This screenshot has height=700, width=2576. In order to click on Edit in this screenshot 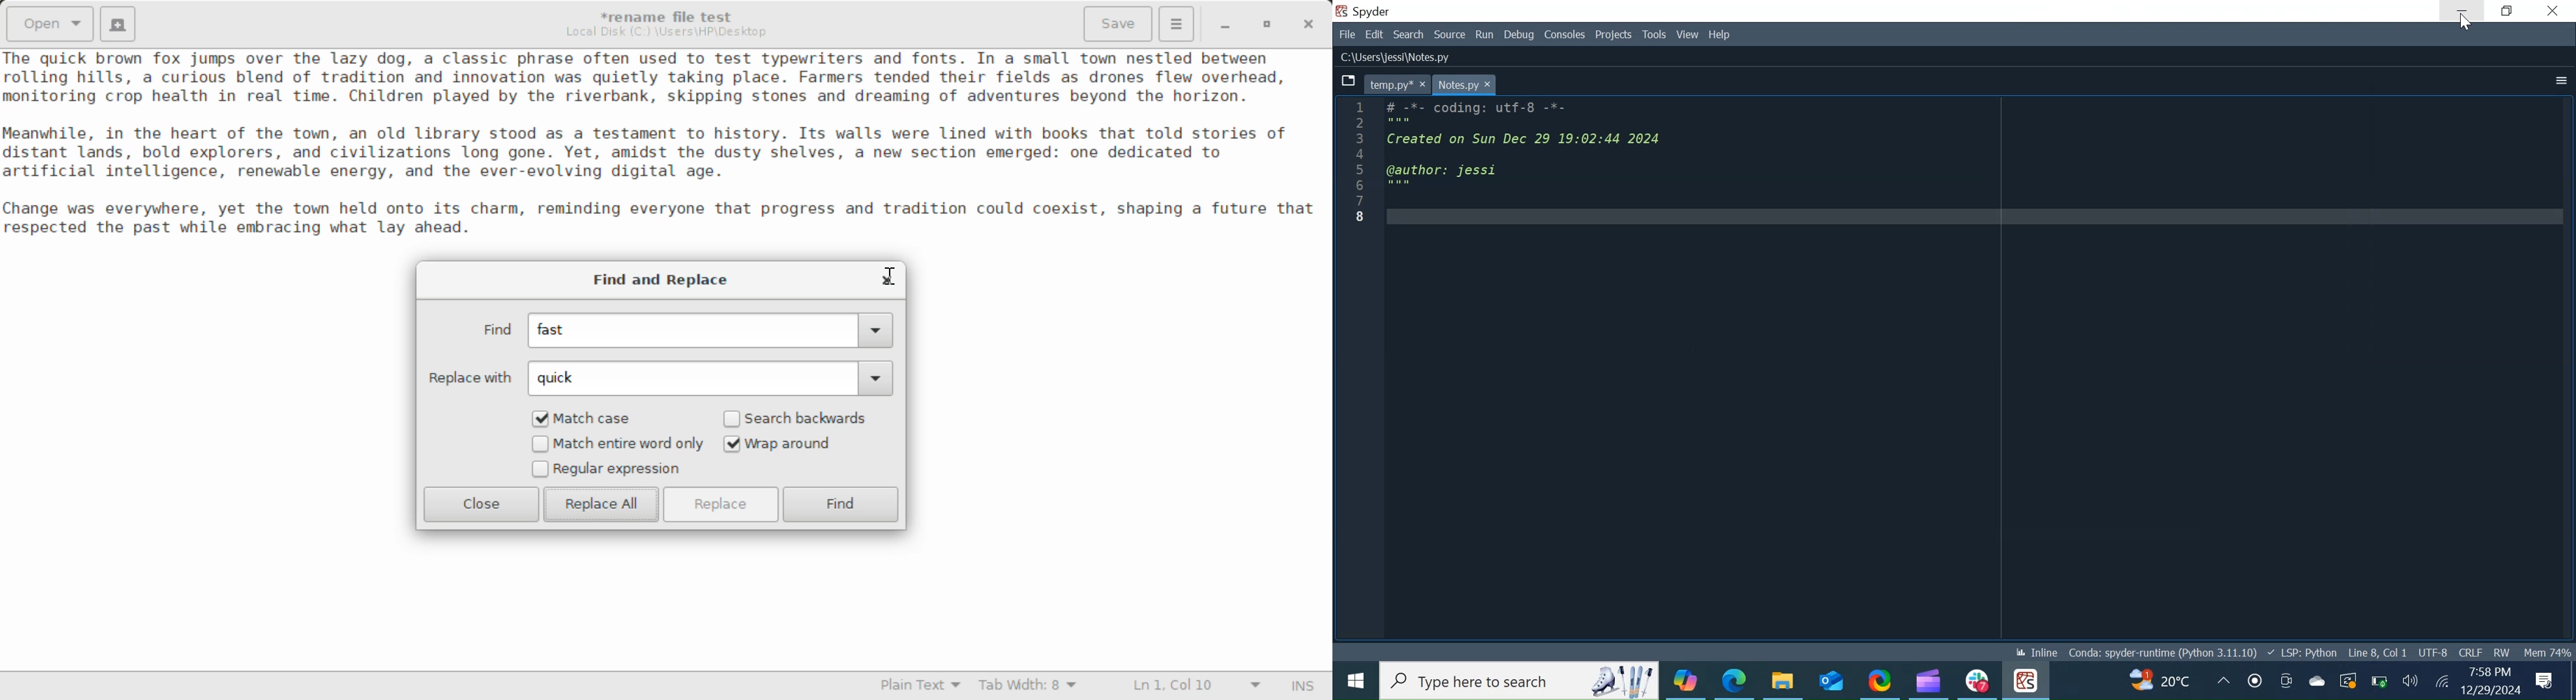, I will do `click(1374, 36)`.